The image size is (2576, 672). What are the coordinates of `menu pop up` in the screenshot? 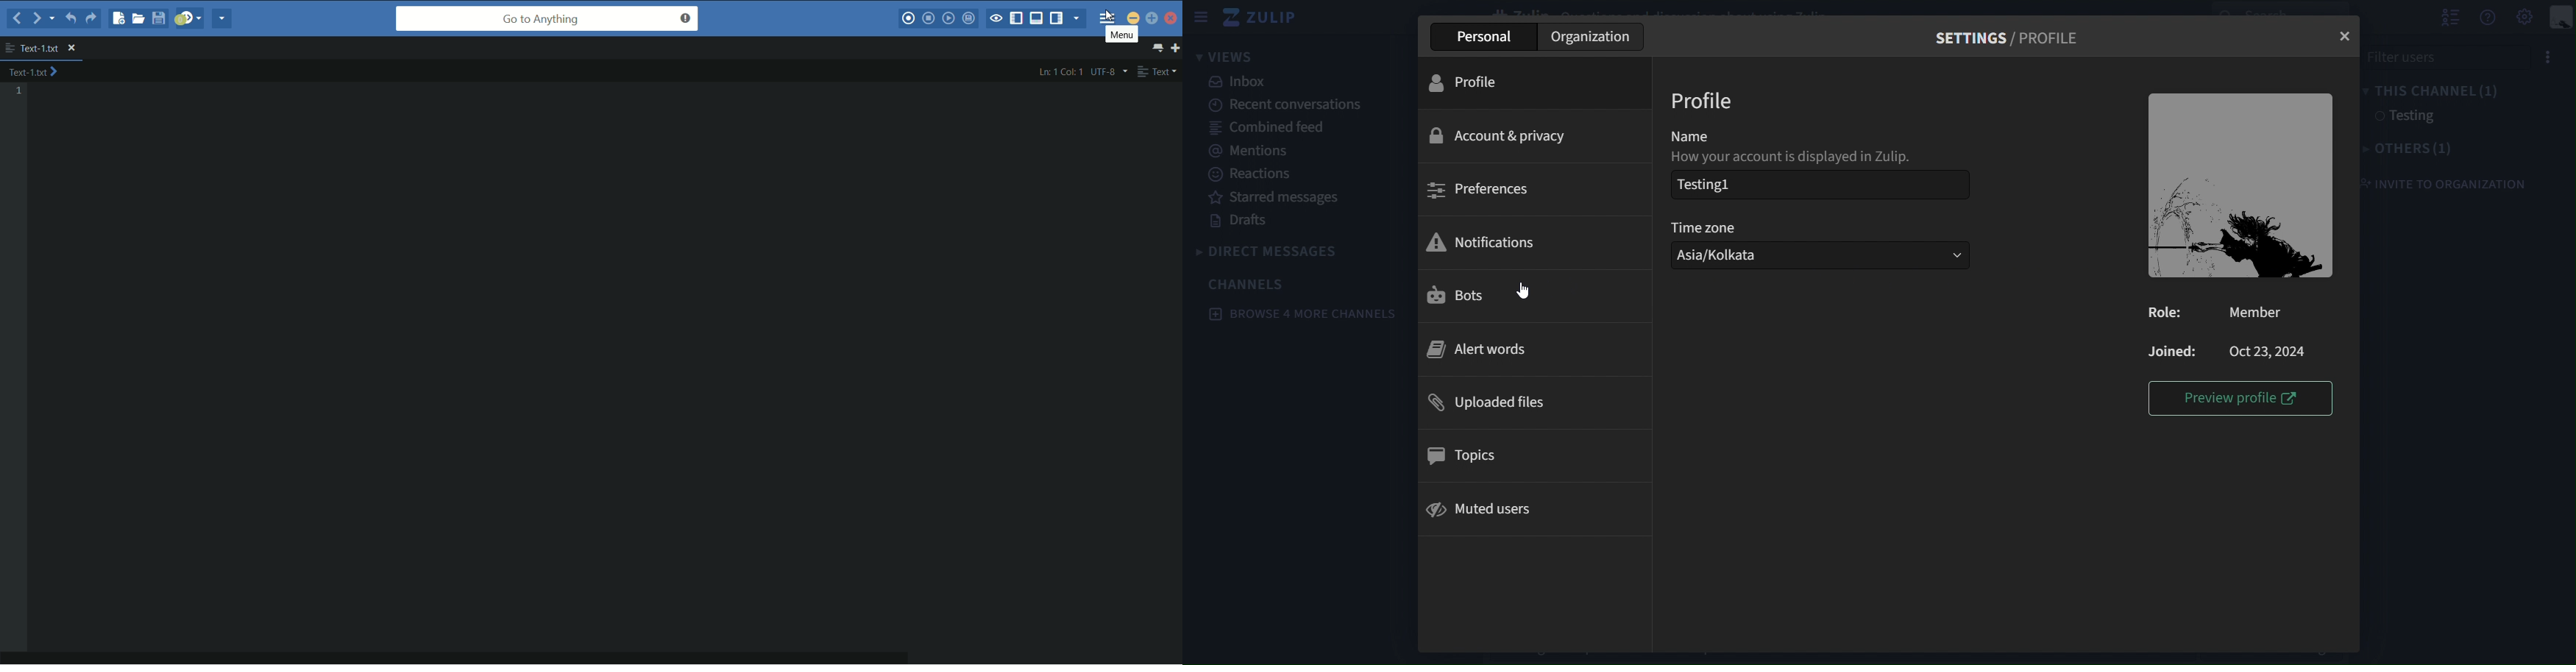 It's located at (1122, 35).